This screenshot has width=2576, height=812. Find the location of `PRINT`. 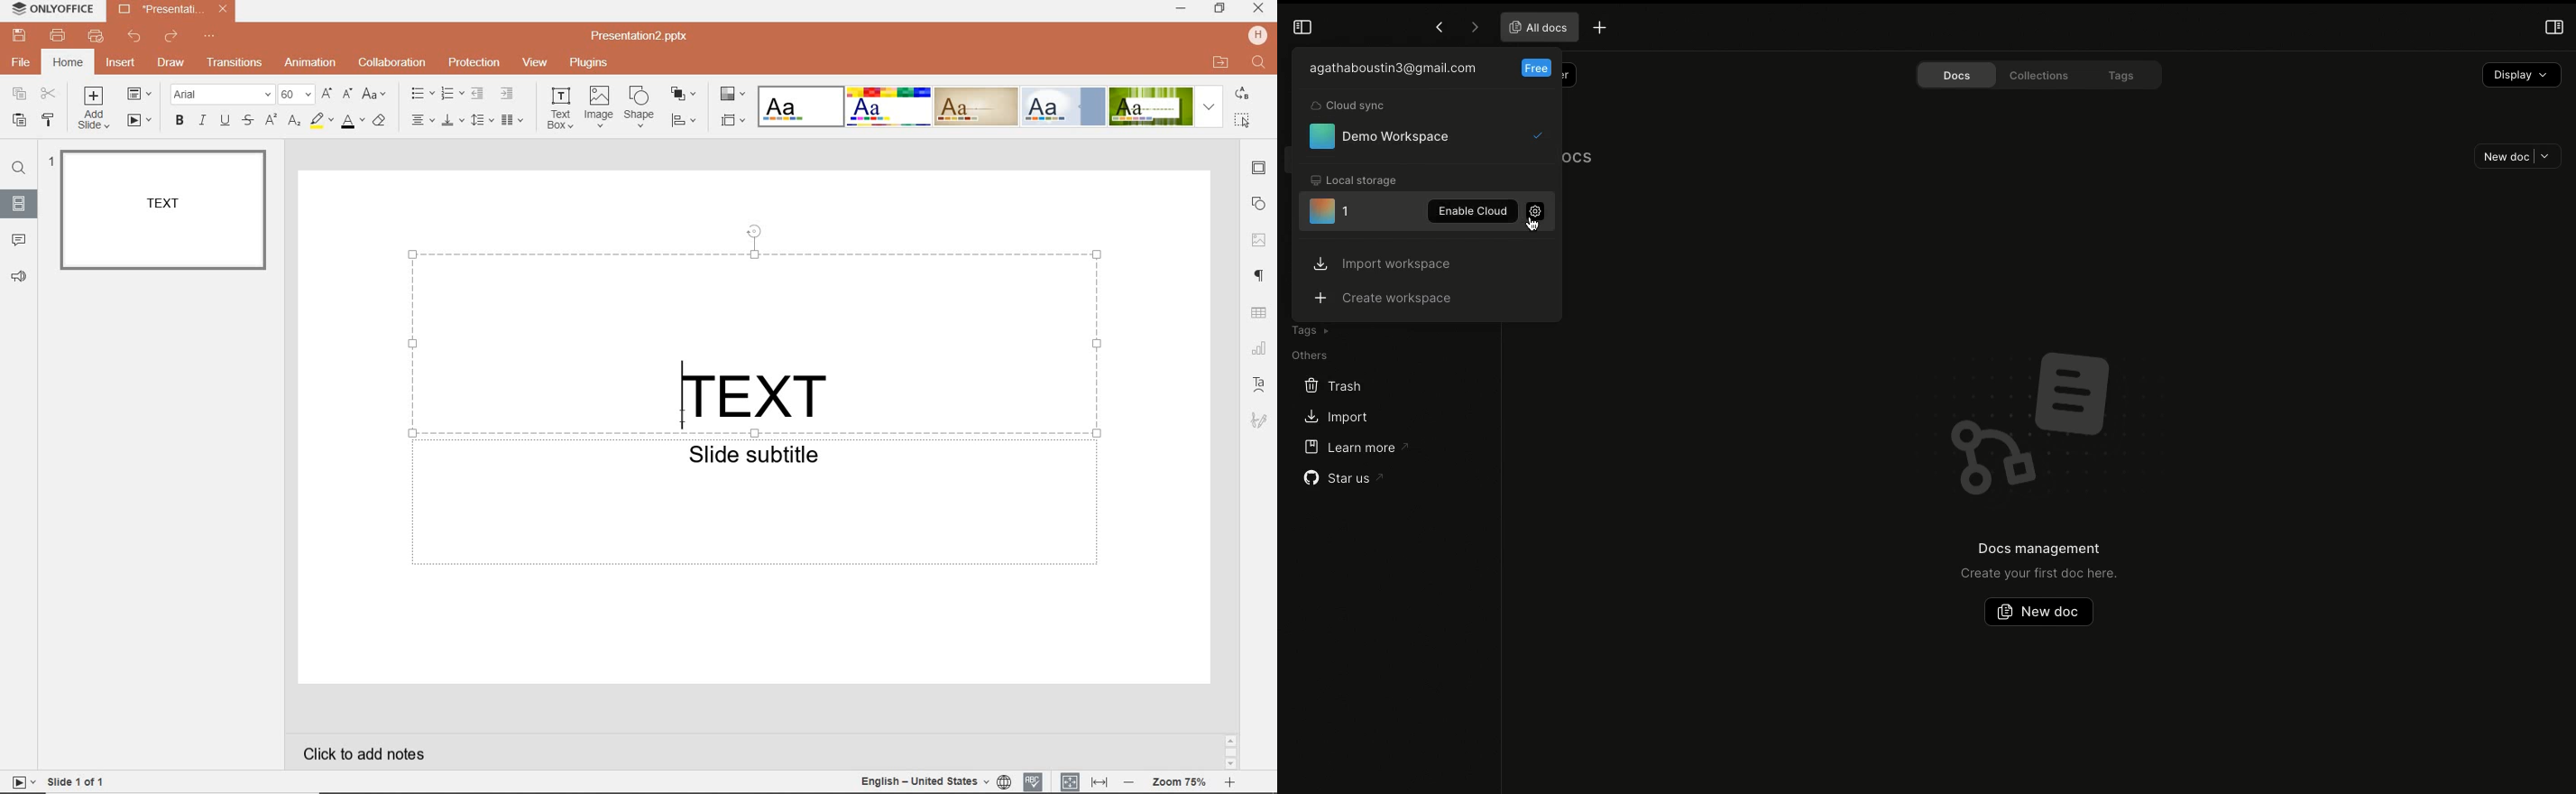

PRINT is located at coordinates (59, 36).